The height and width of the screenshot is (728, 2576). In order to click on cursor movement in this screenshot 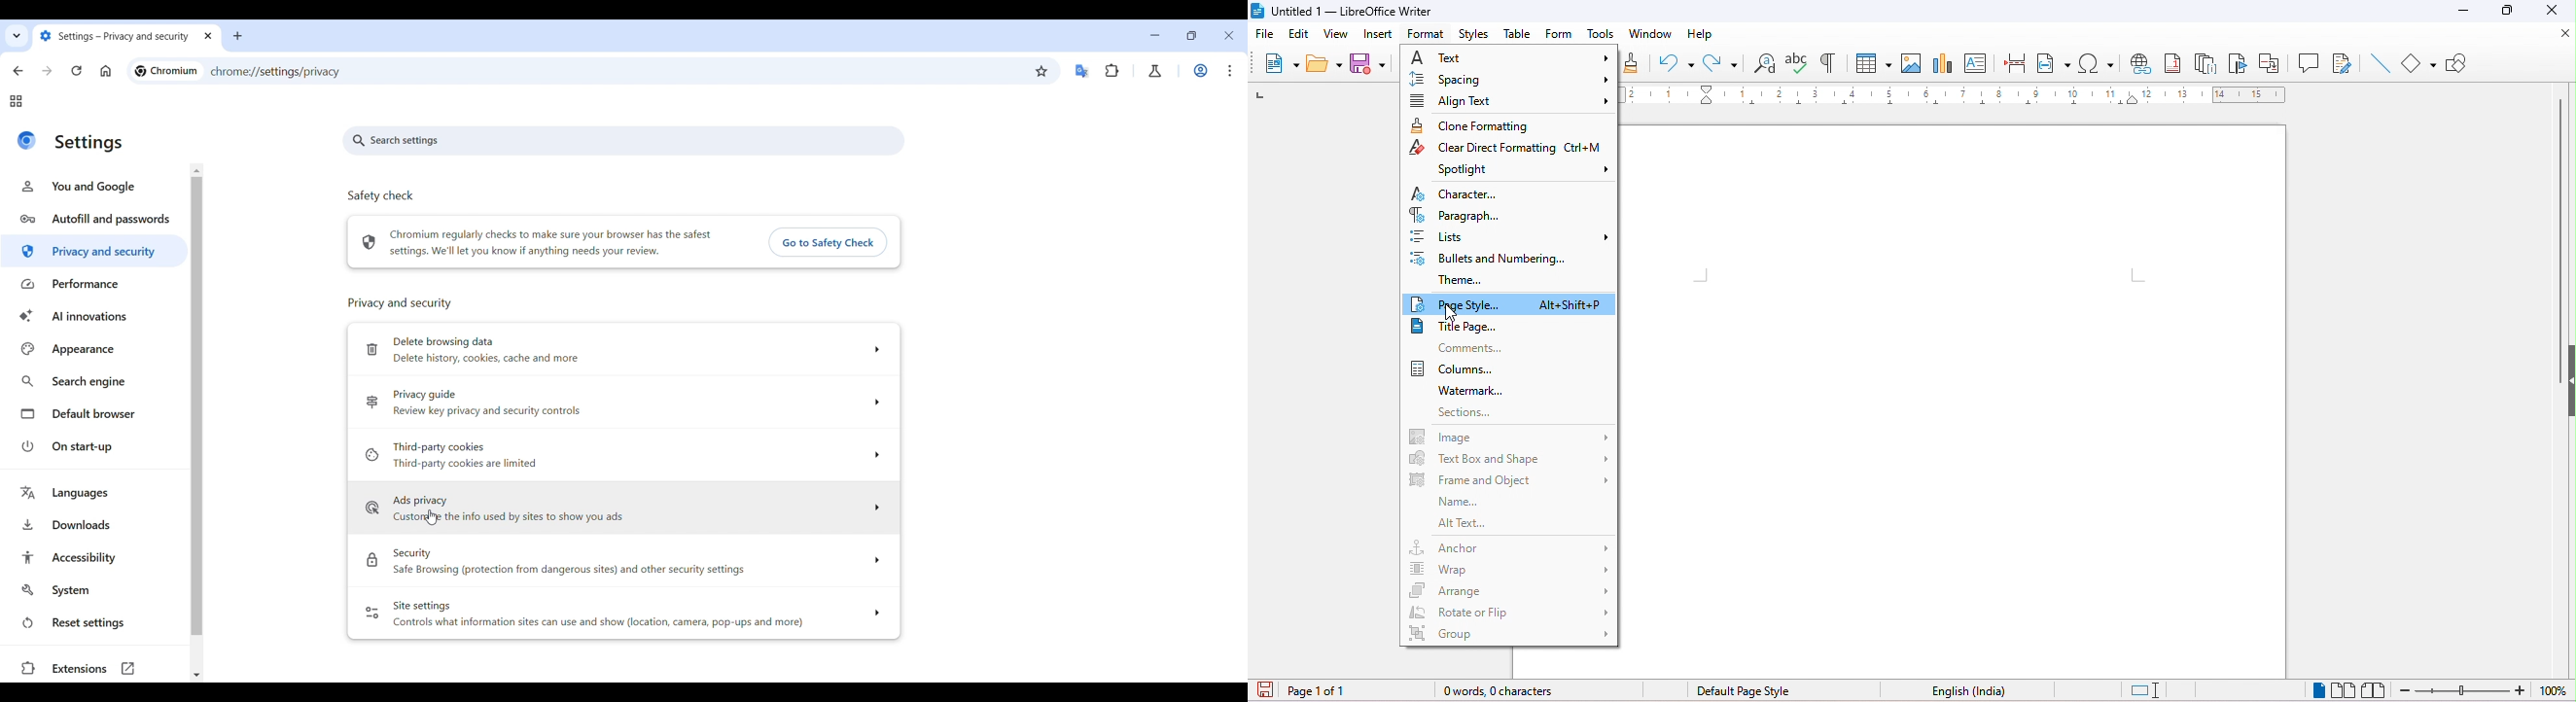, I will do `click(1451, 312)`.